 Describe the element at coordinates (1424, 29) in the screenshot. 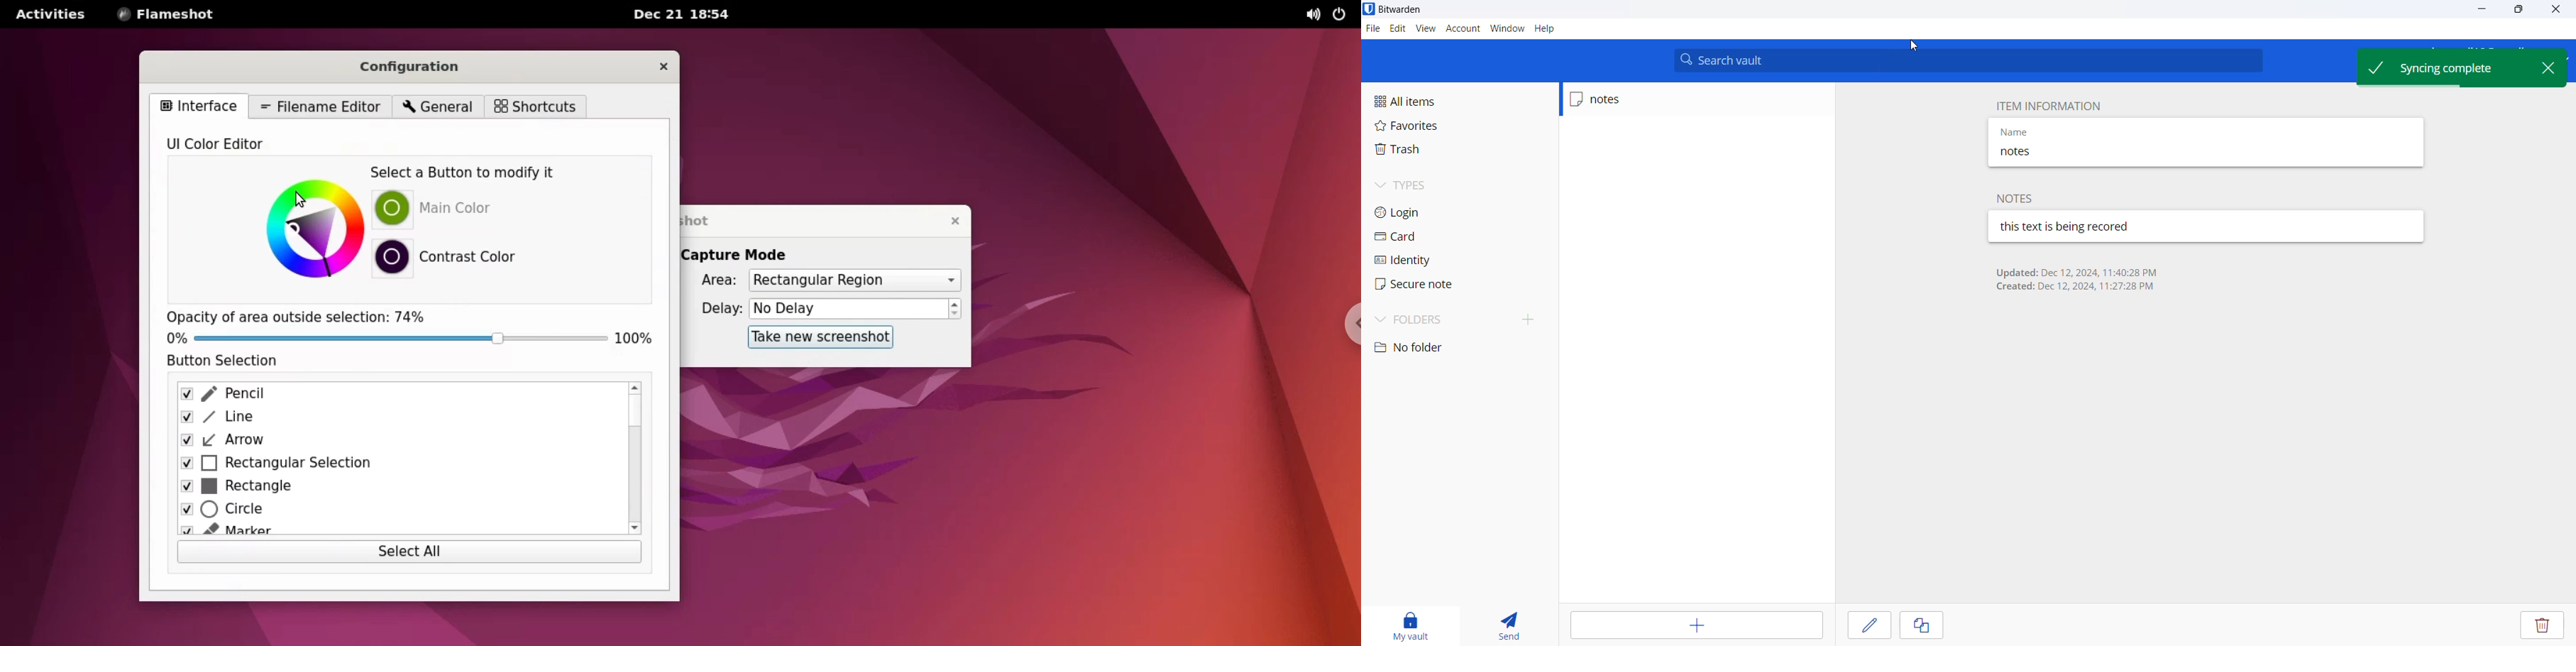

I see `view` at that location.